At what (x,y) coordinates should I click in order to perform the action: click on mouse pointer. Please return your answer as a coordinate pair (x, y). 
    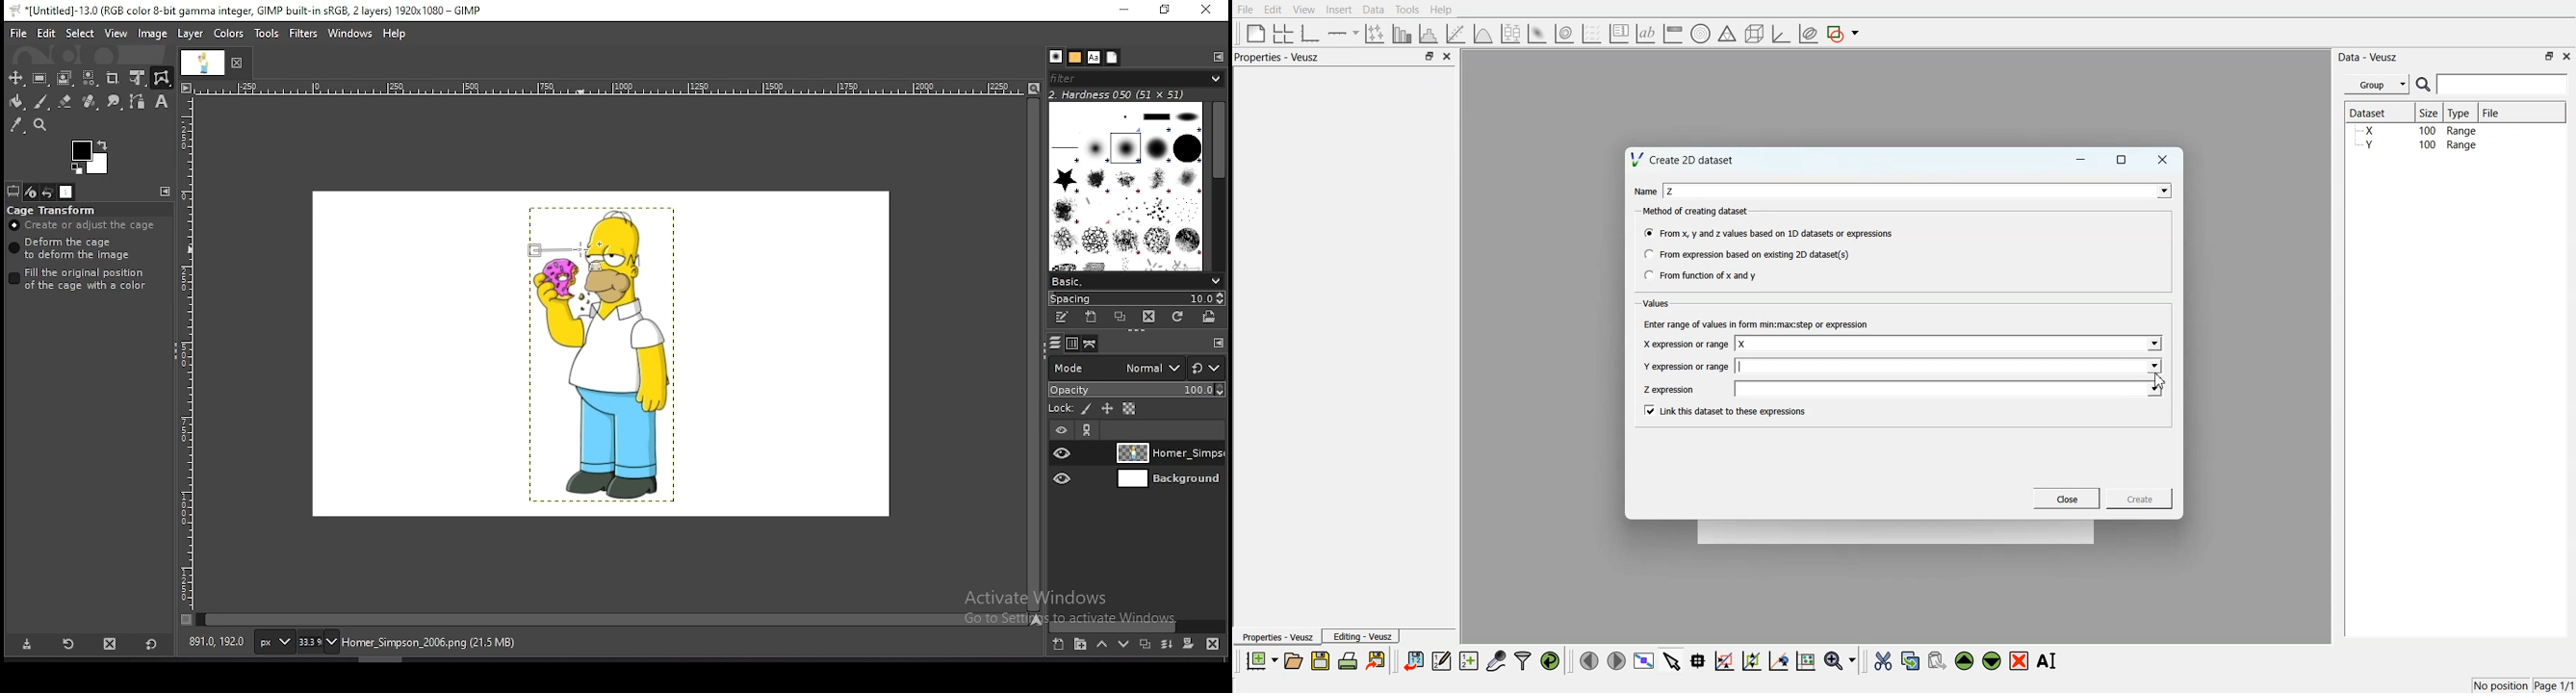
    Looking at the image, I should click on (579, 249).